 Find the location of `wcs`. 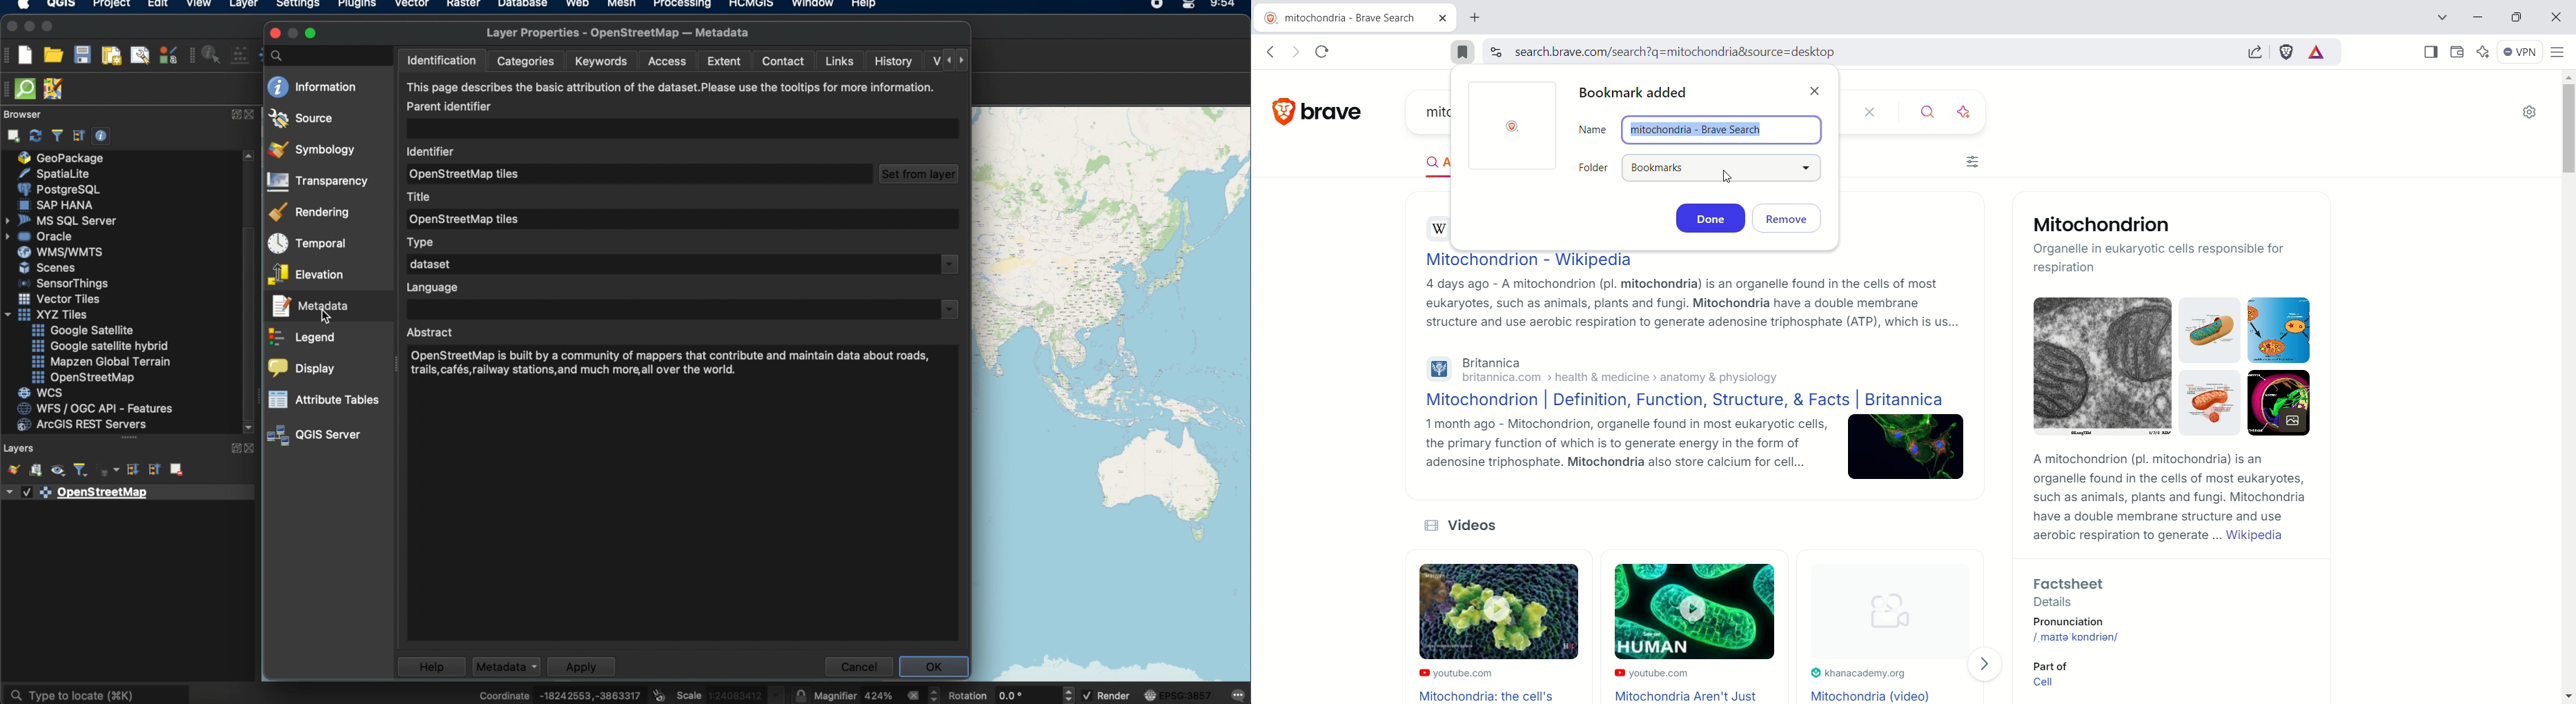

wcs is located at coordinates (40, 392).